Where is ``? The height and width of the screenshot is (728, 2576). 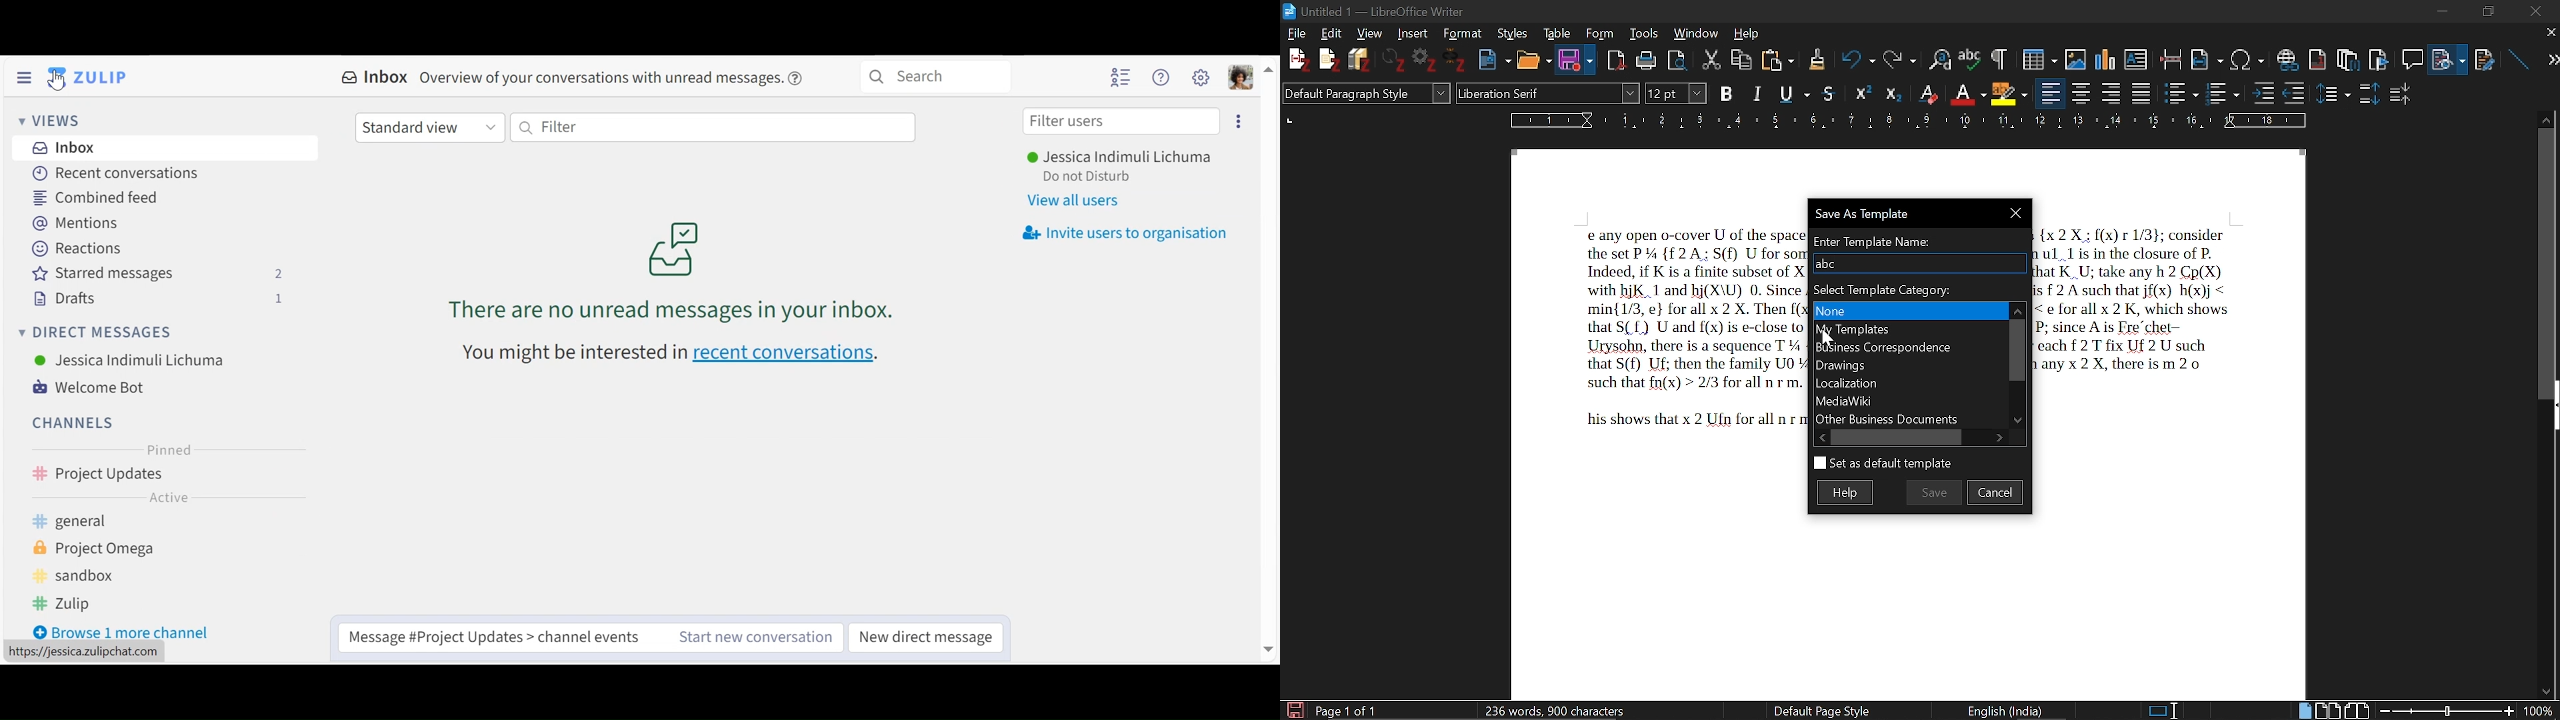  is located at coordinates (1865, 92).